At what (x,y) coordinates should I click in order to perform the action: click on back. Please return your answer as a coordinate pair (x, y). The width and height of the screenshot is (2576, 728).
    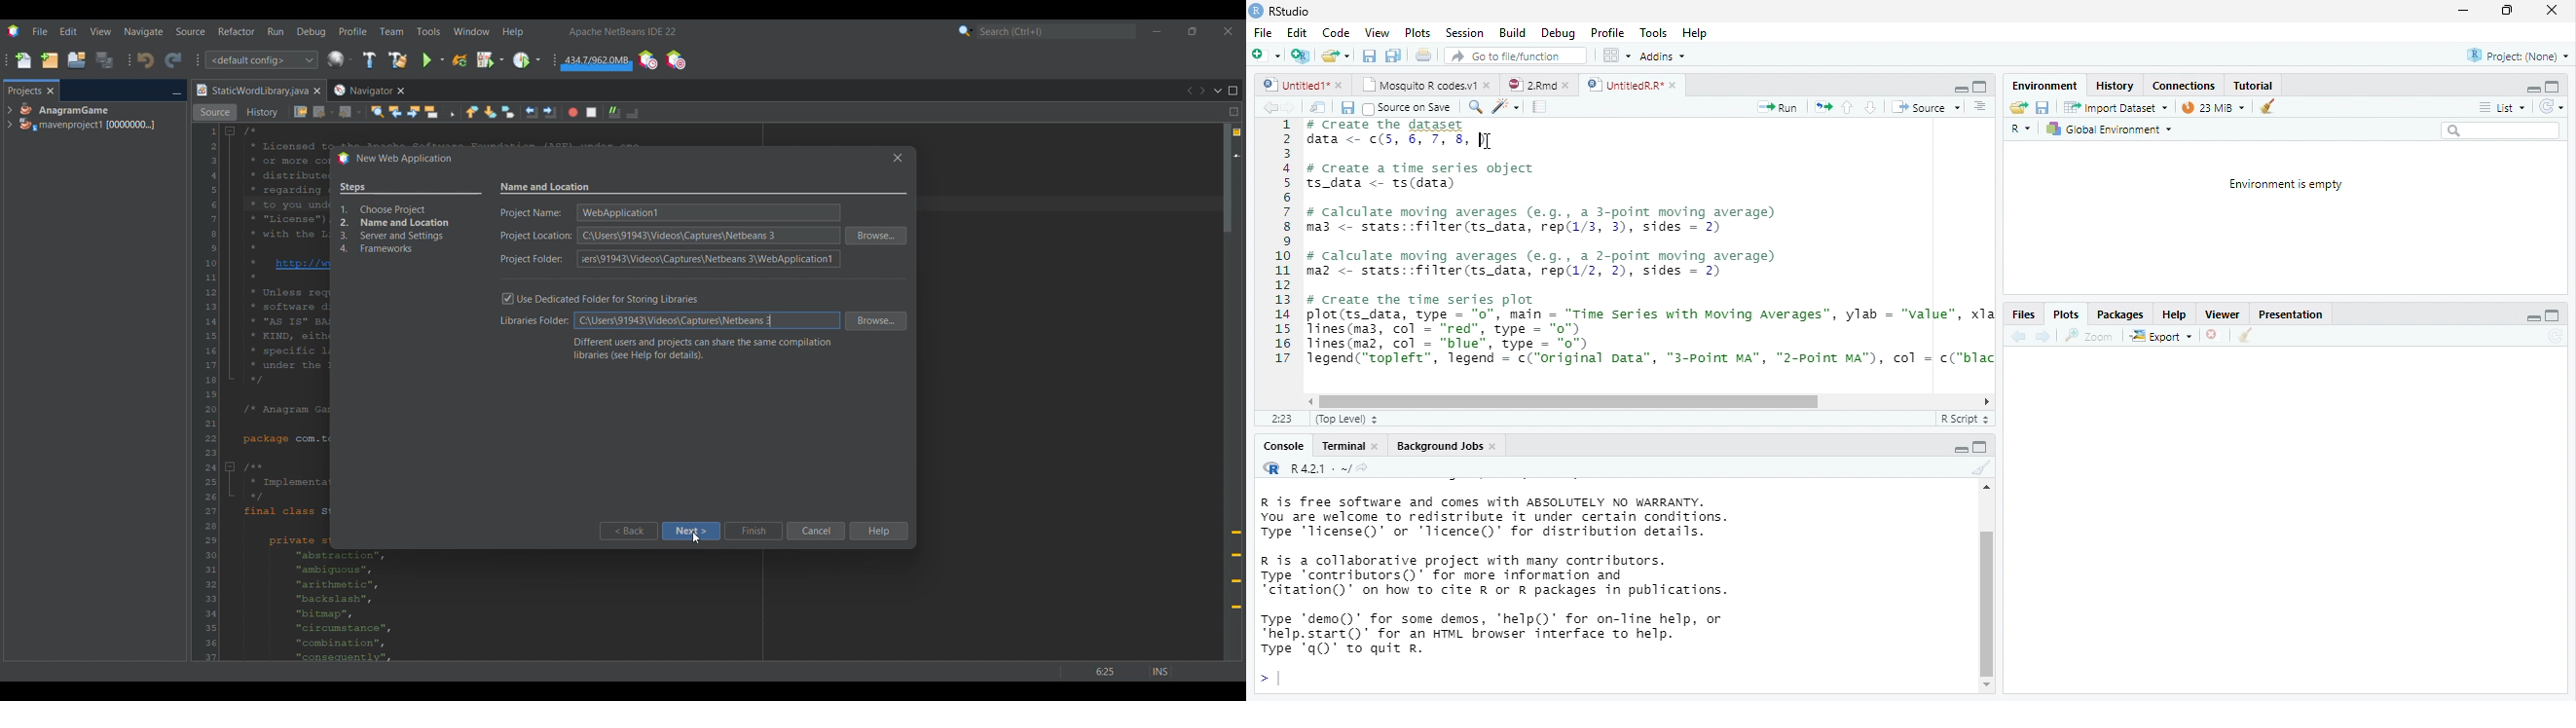
    Looking at the image, I should click on (2016, 336).